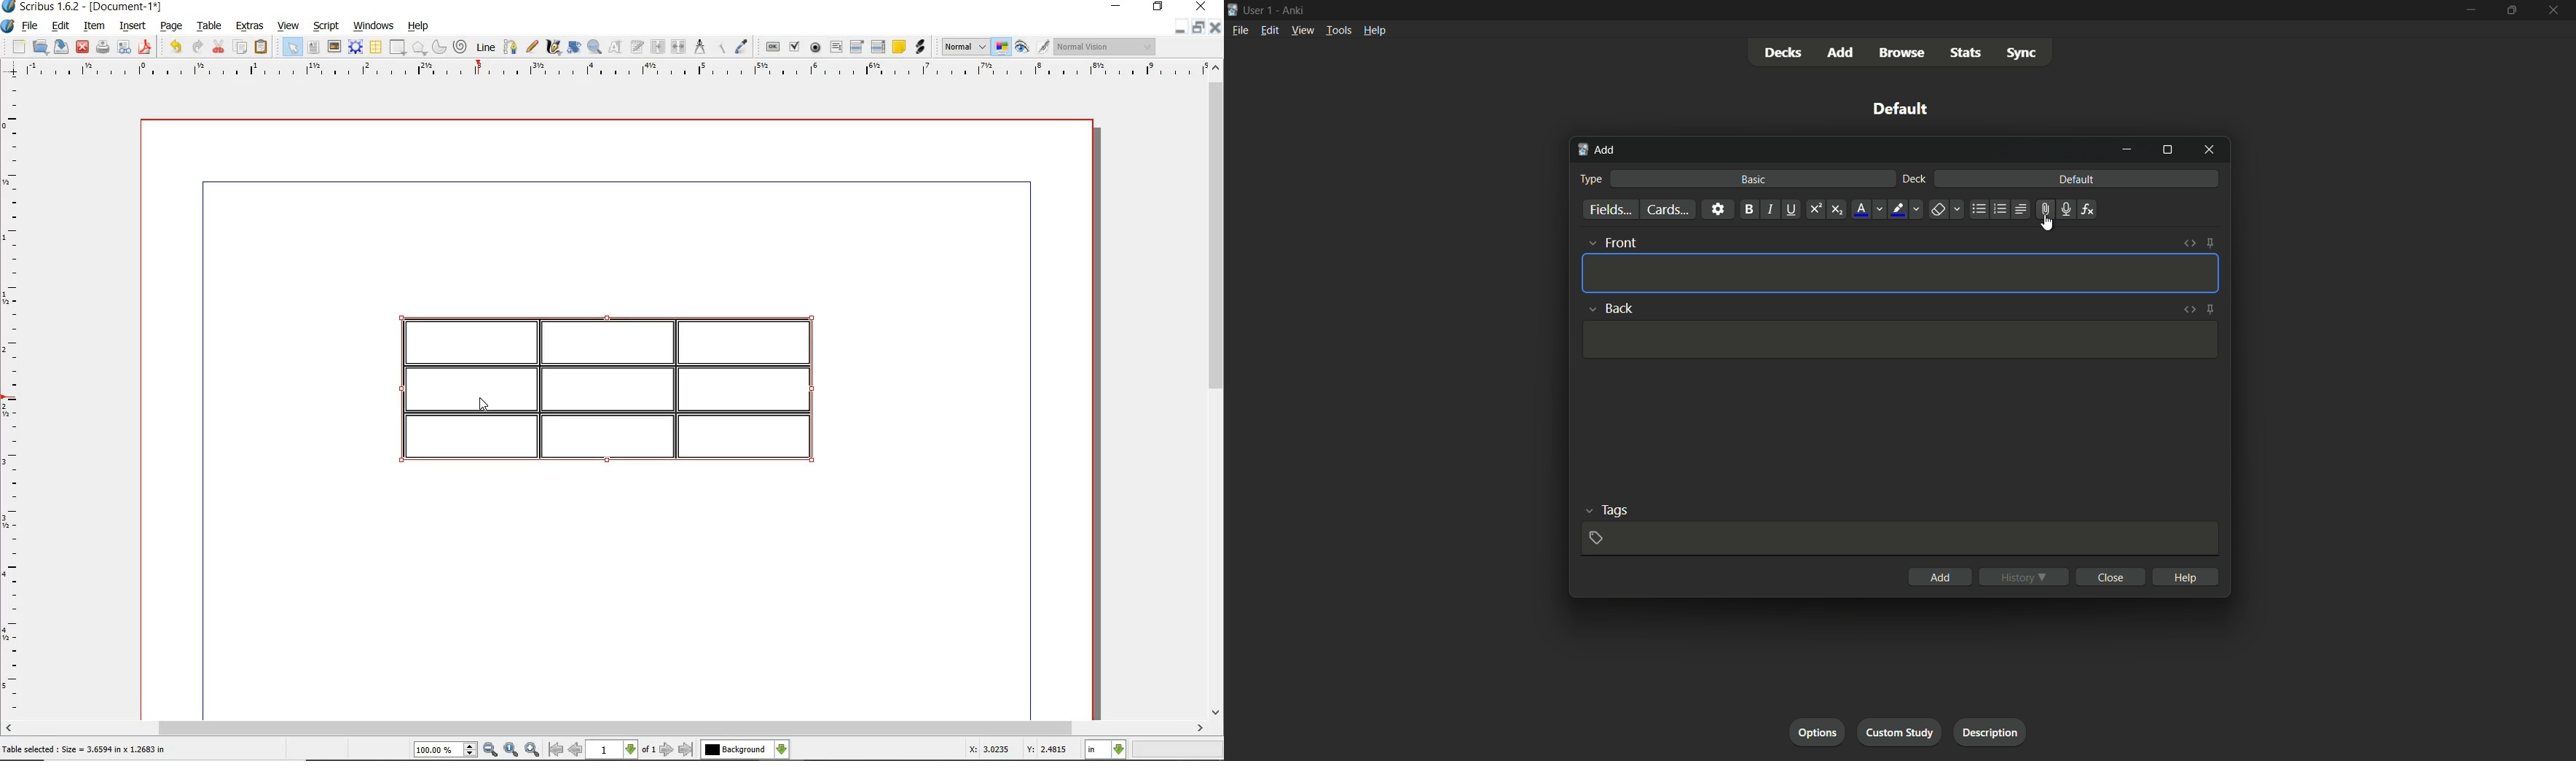  What do you see at coordinates (93, 27) in the screenshot?
I see `item` at bounding box center [93, 27].